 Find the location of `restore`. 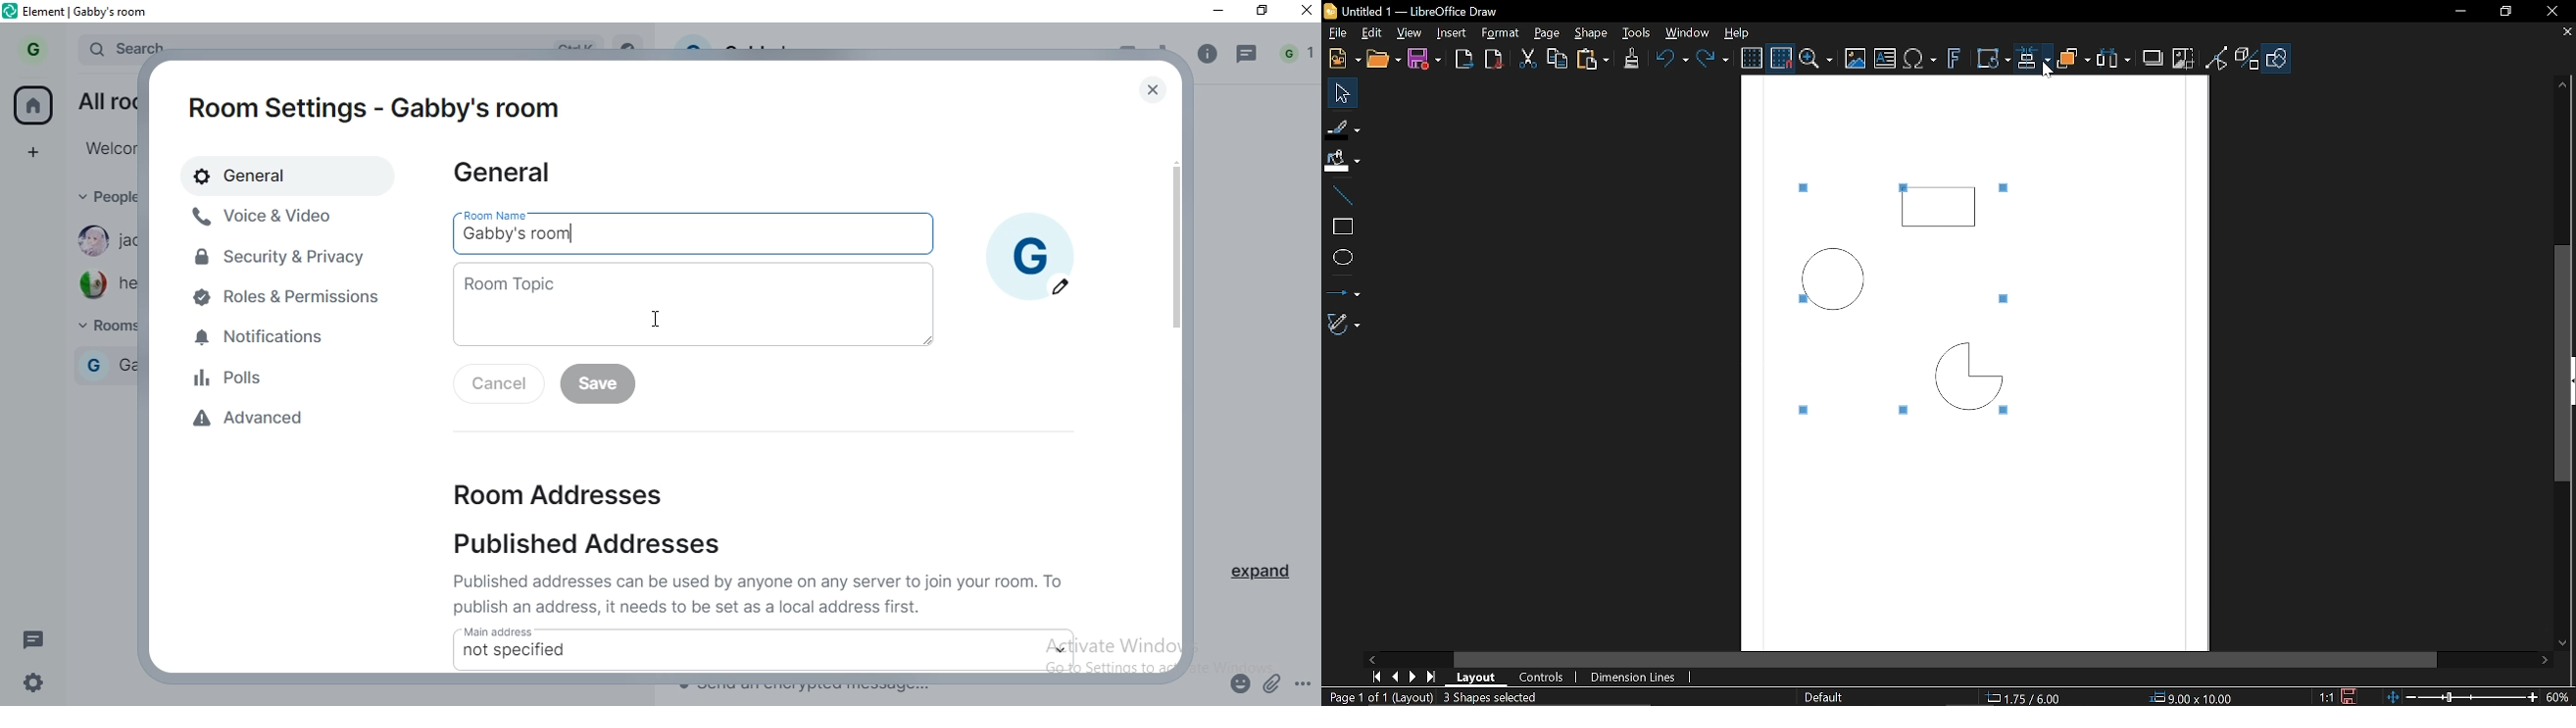

restore is located at coordinates (1263, 12).